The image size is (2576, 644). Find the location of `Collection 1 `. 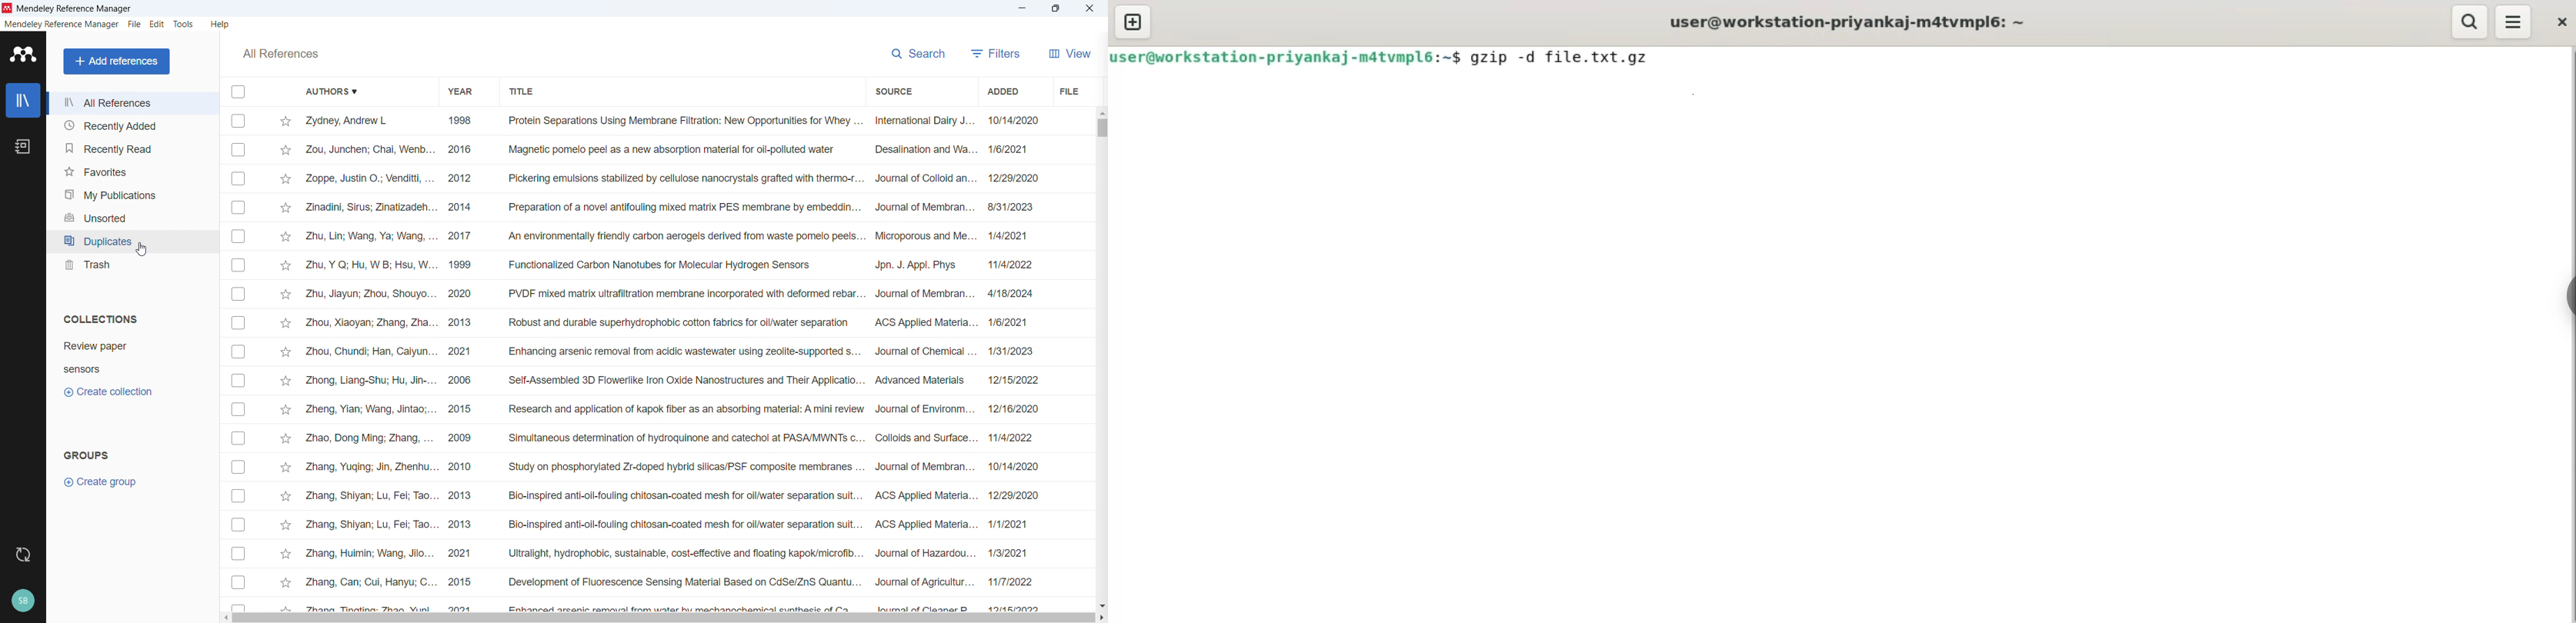

Collection 1  is located at coordinates (96, 346).